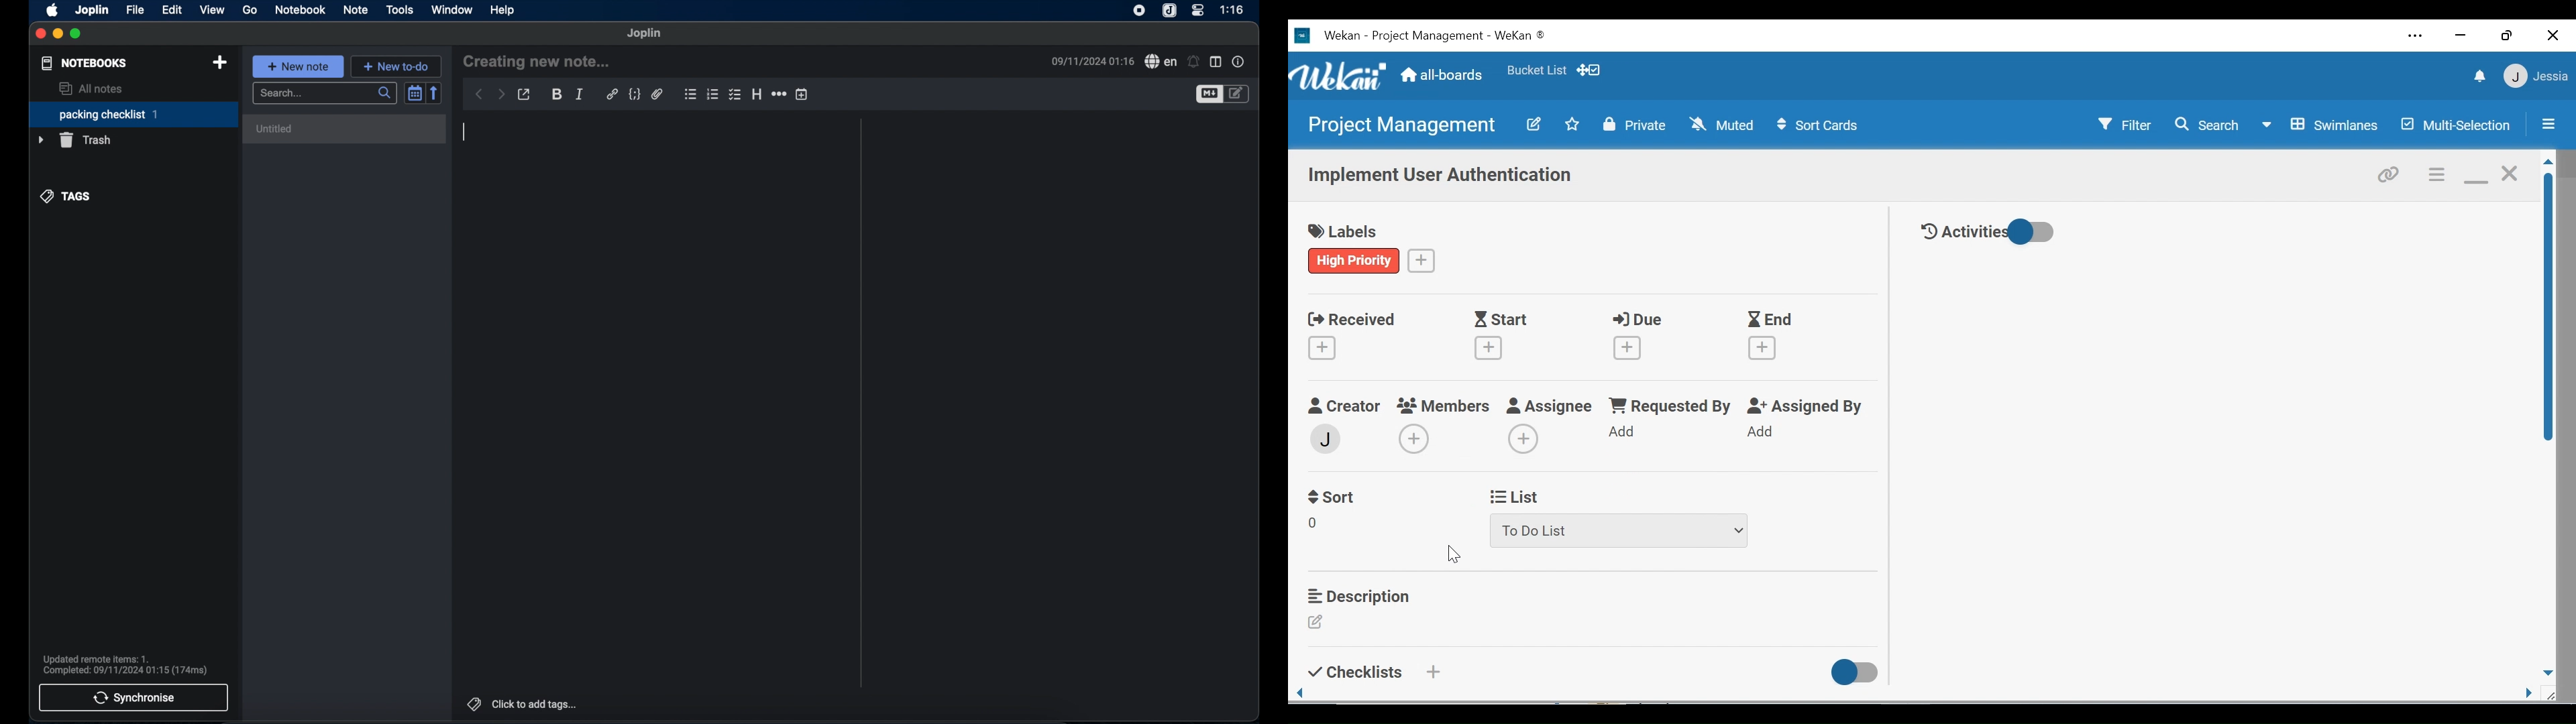  I want to click on tools, so click(400, 10).